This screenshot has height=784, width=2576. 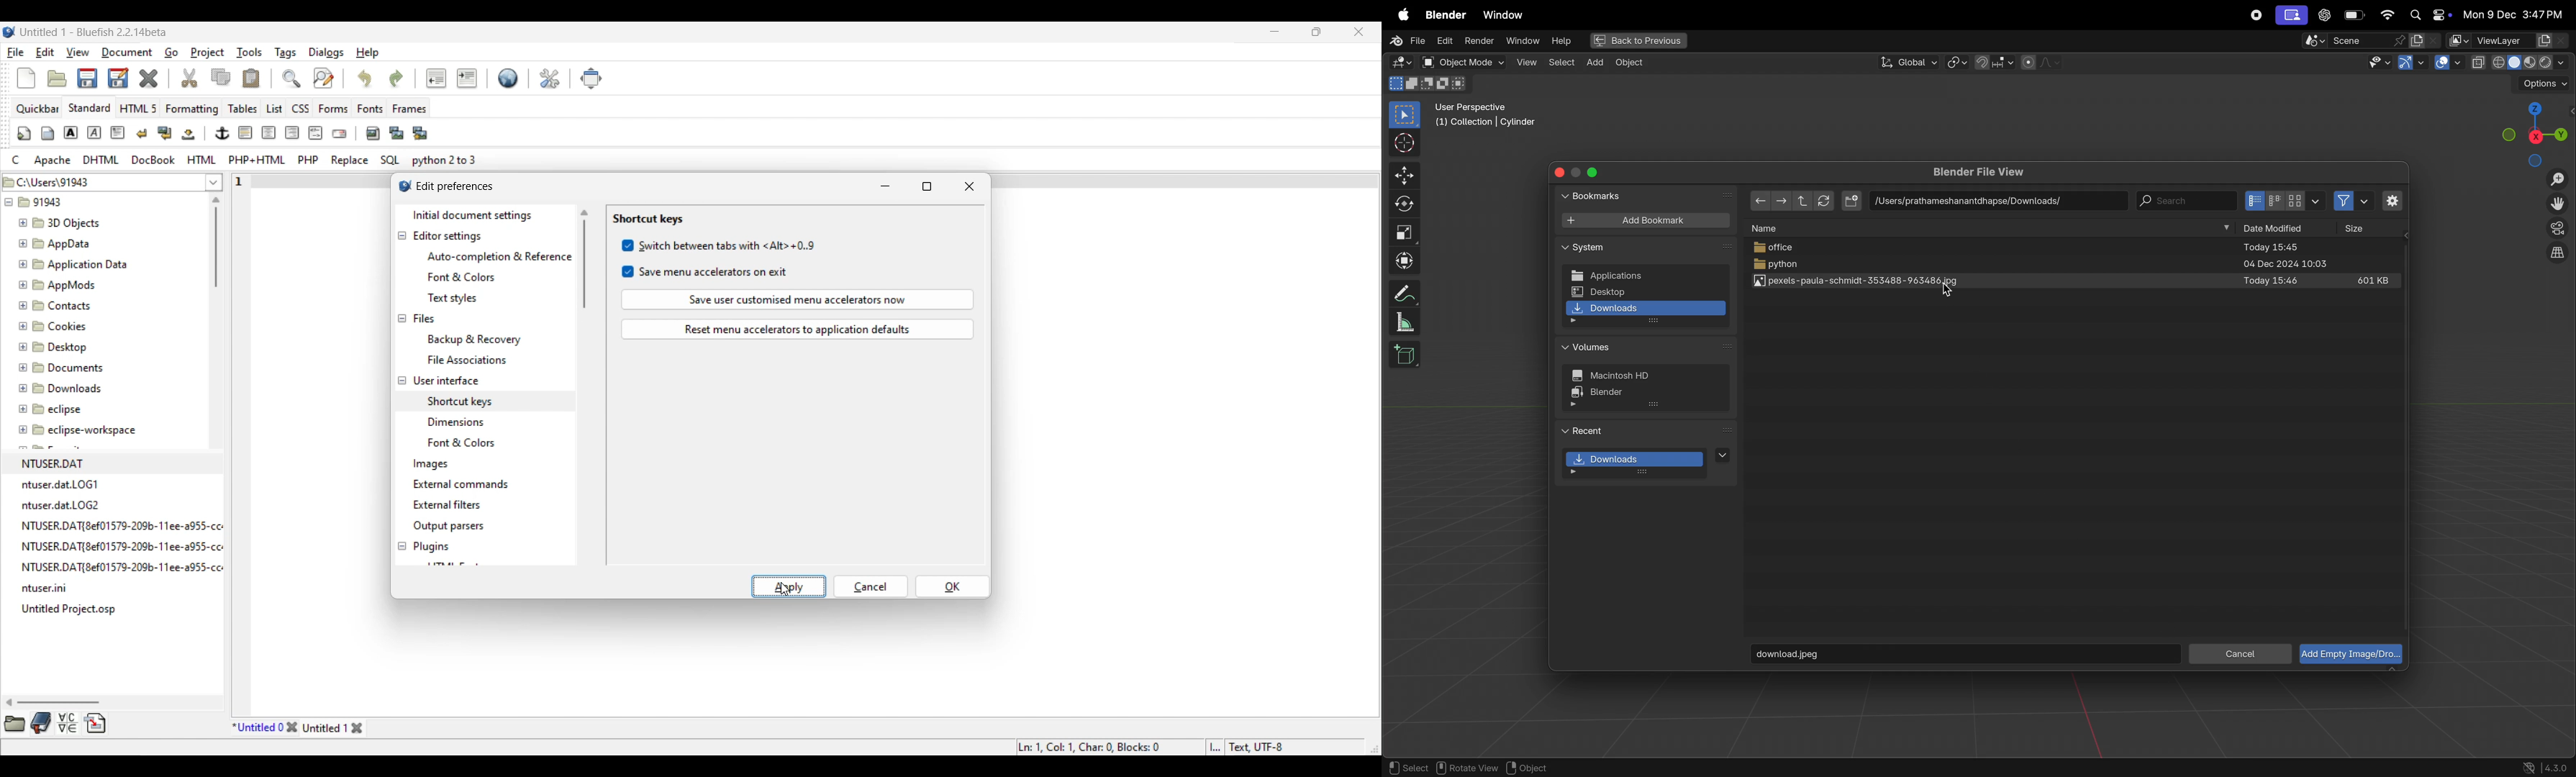 I want to click on Text styles, so click(x=452, y=298).